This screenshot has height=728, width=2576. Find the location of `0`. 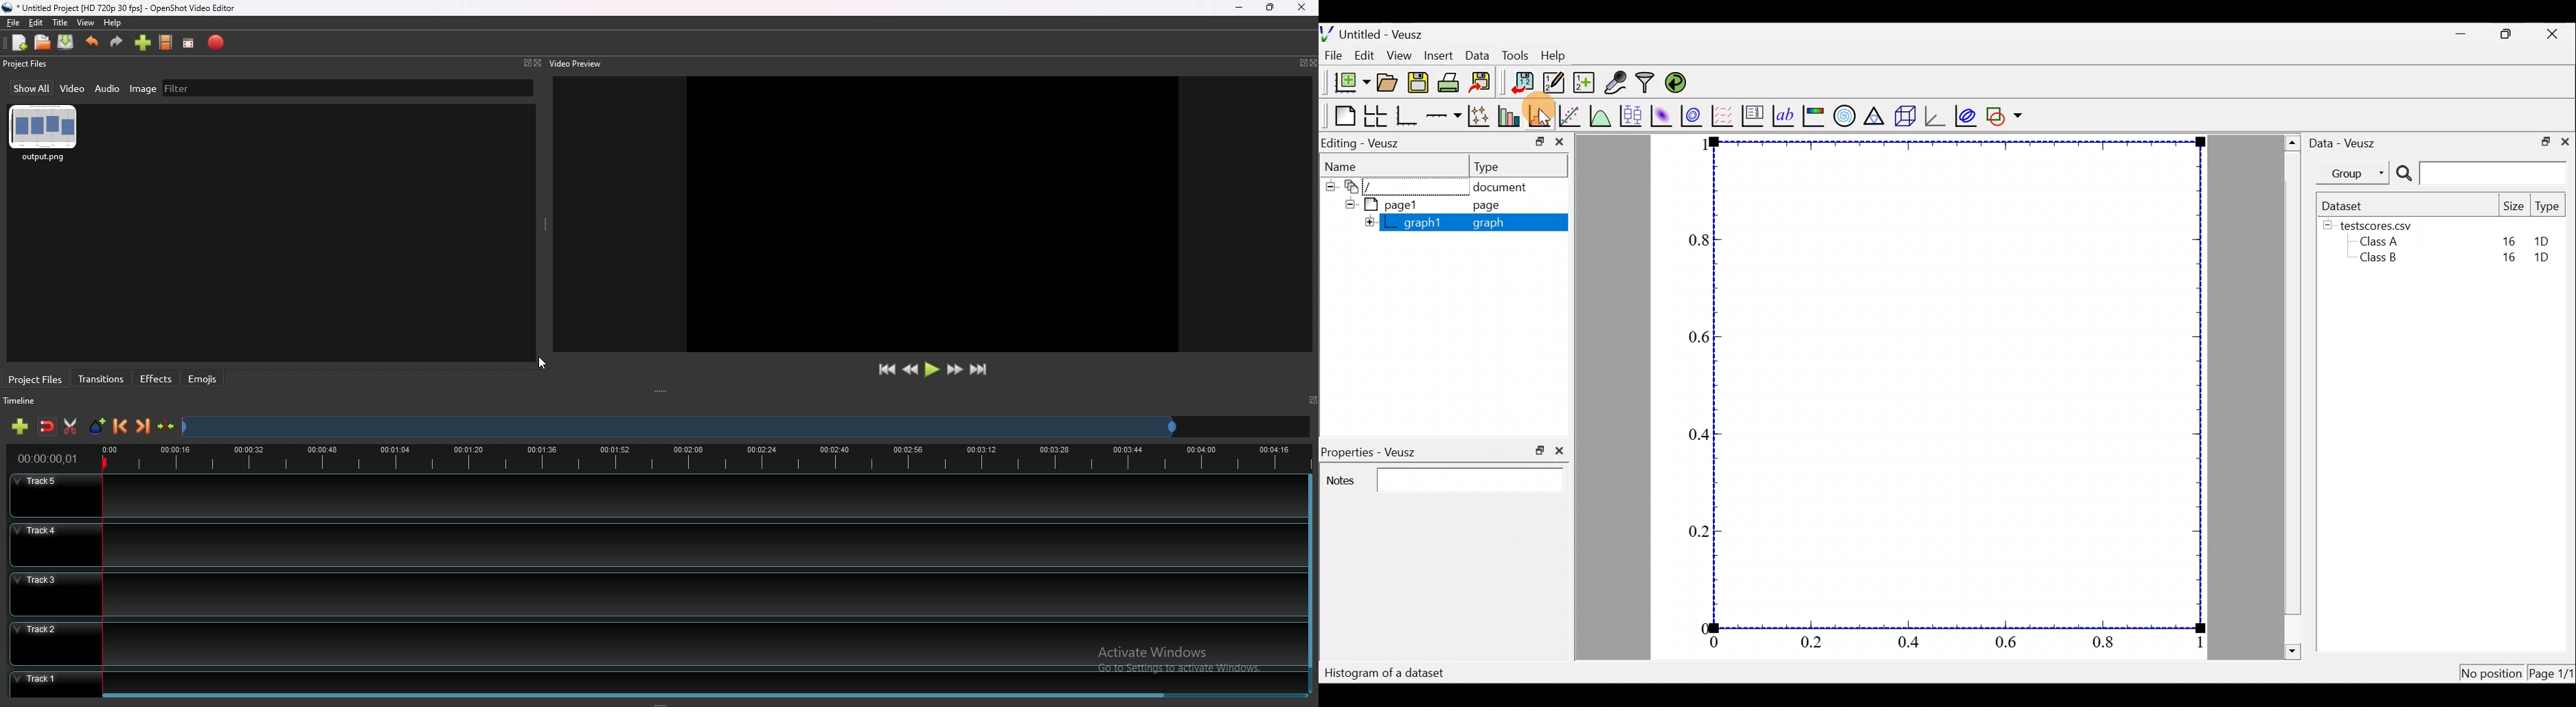

0 is located at coordinates (1700, 626).